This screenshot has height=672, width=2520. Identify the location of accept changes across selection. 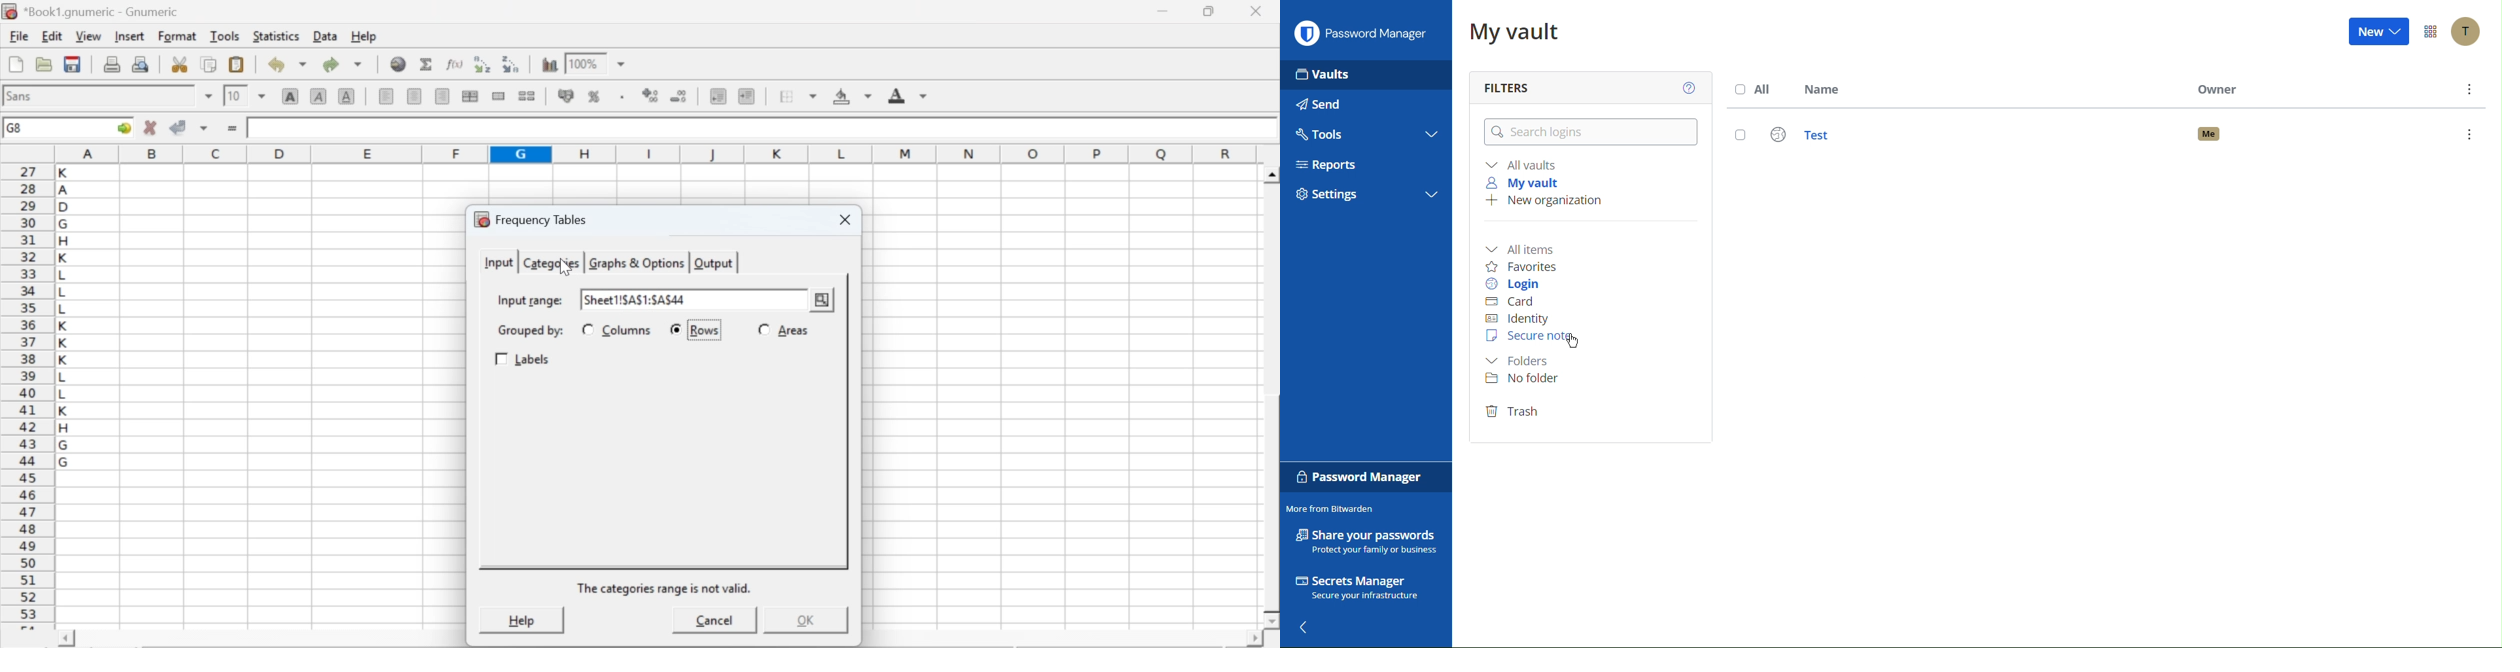
(203, 127).